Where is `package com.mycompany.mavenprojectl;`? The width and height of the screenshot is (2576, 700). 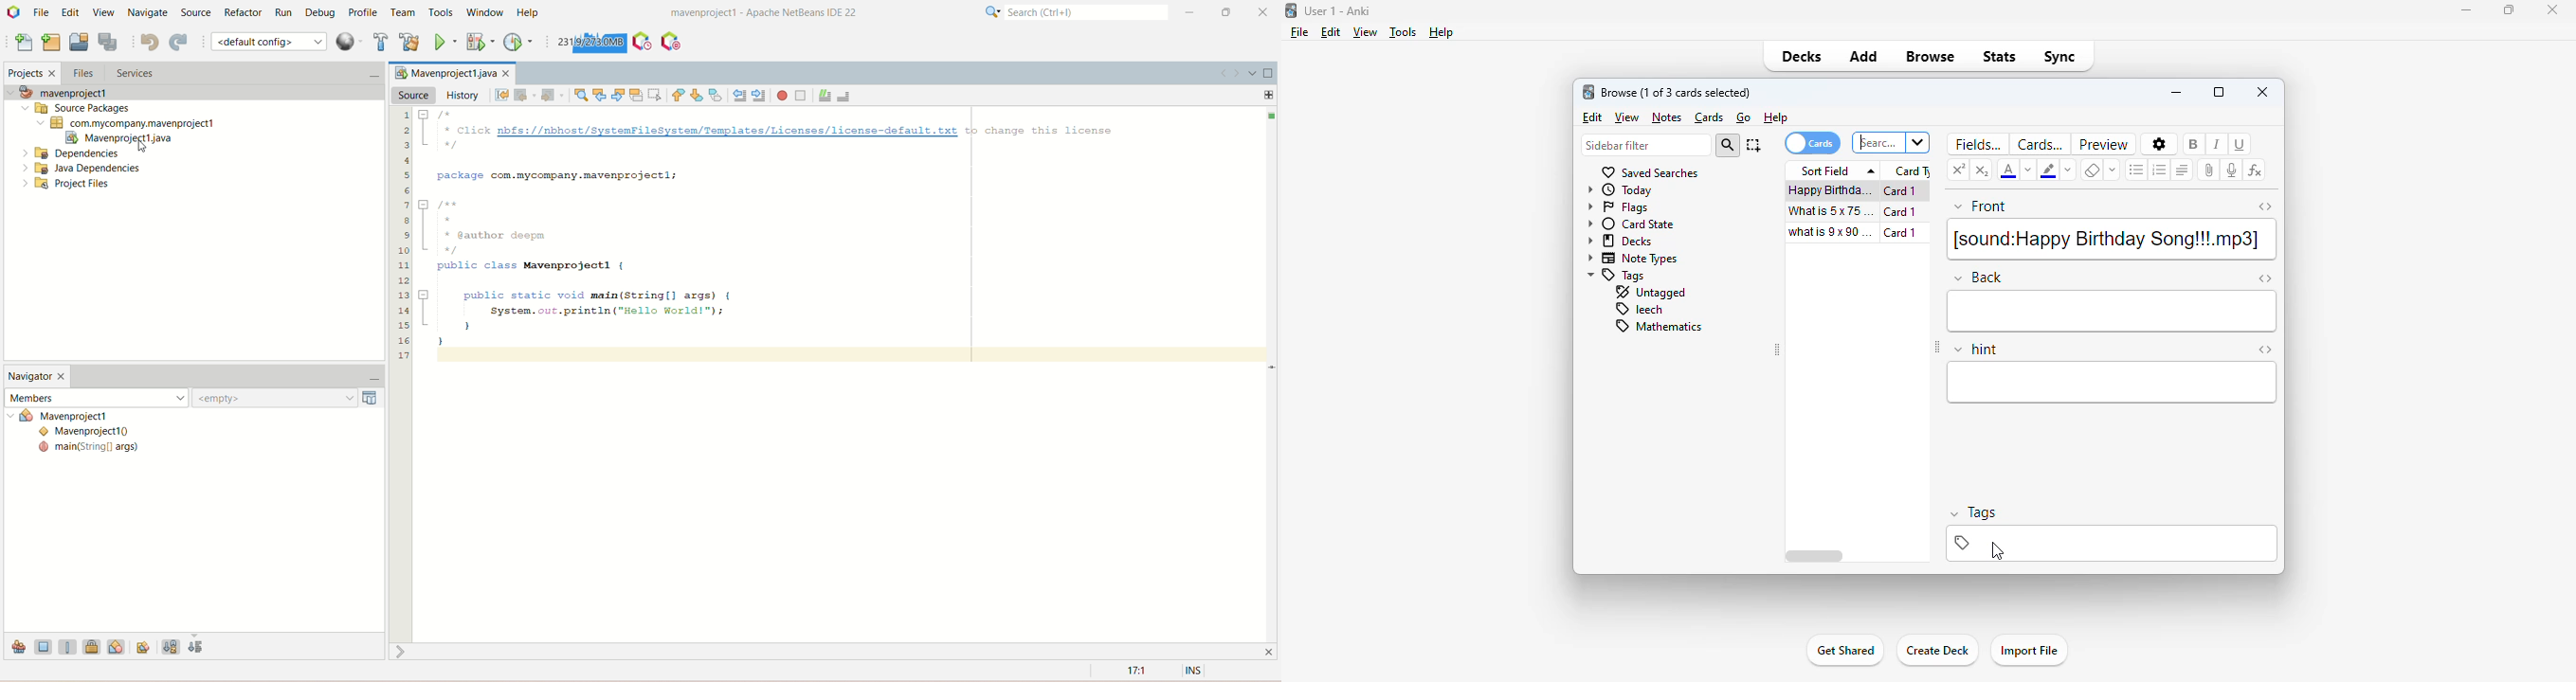
package com.mycompany.mavenprojectl; is located at coordinates (562, 174).